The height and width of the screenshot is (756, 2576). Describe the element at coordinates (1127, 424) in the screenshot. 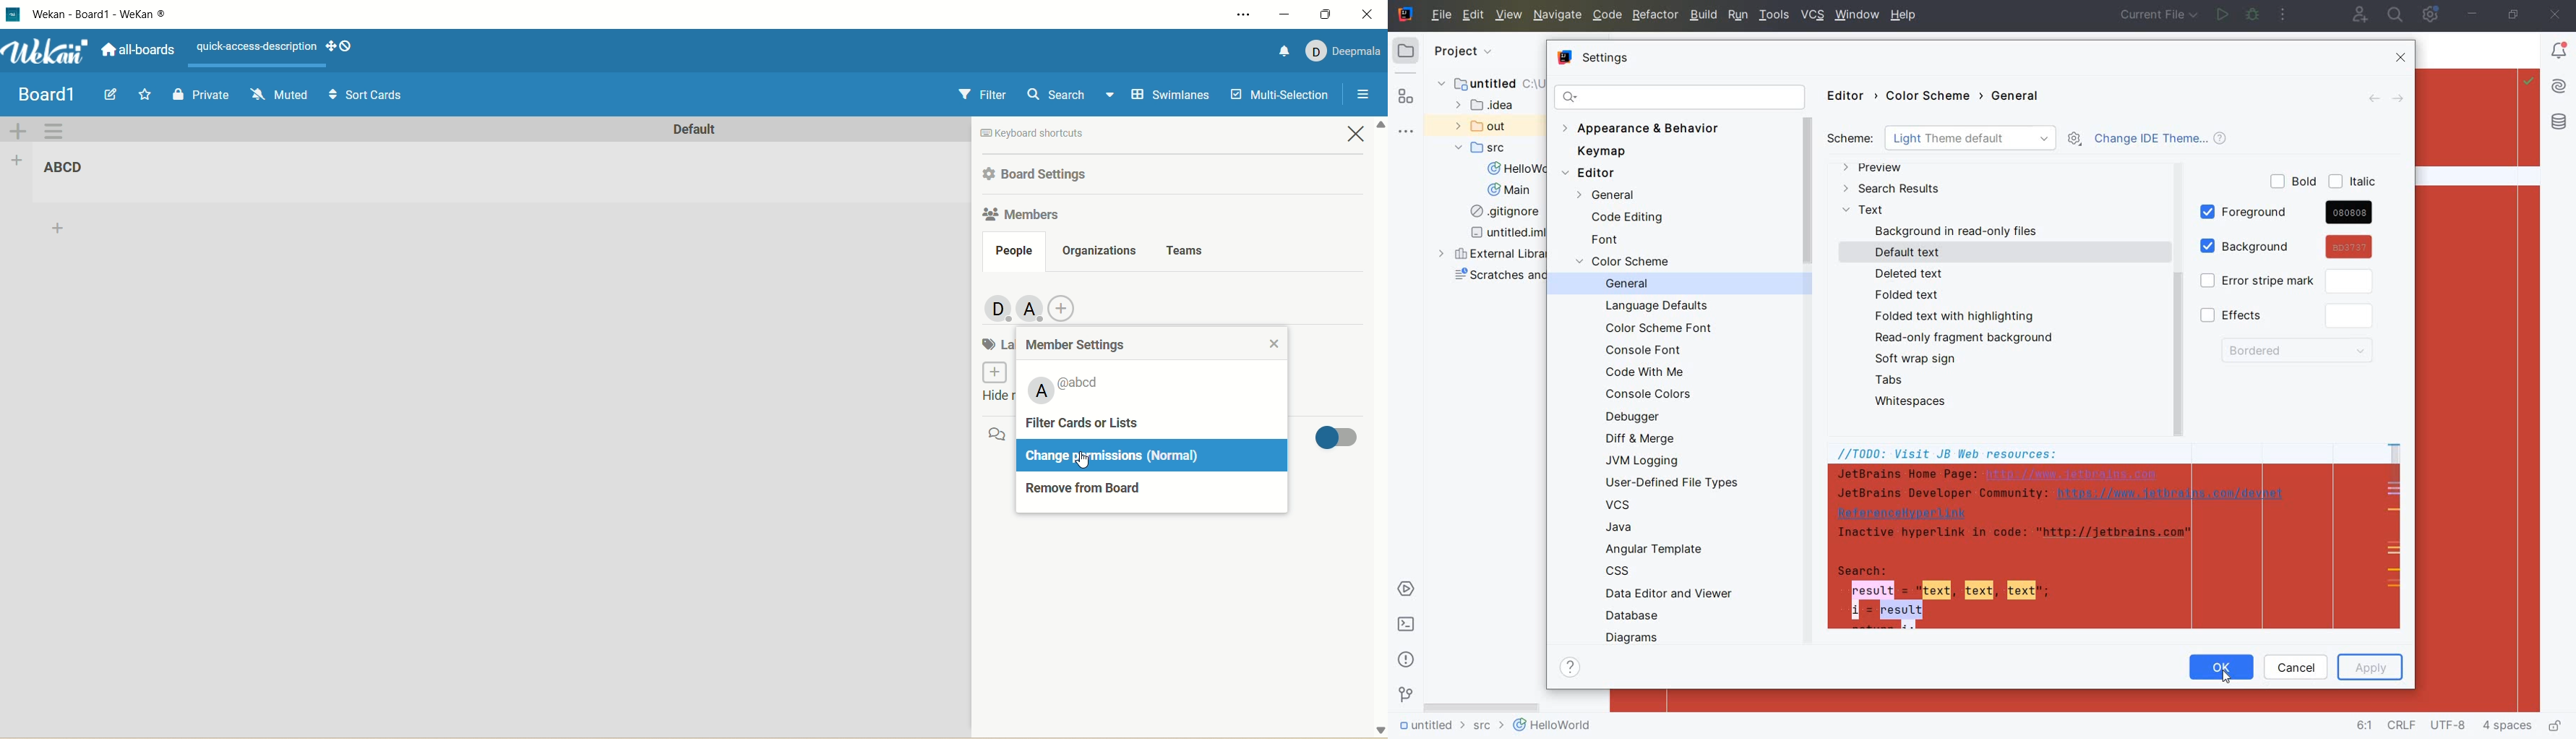

I see `filter cards` at that location.